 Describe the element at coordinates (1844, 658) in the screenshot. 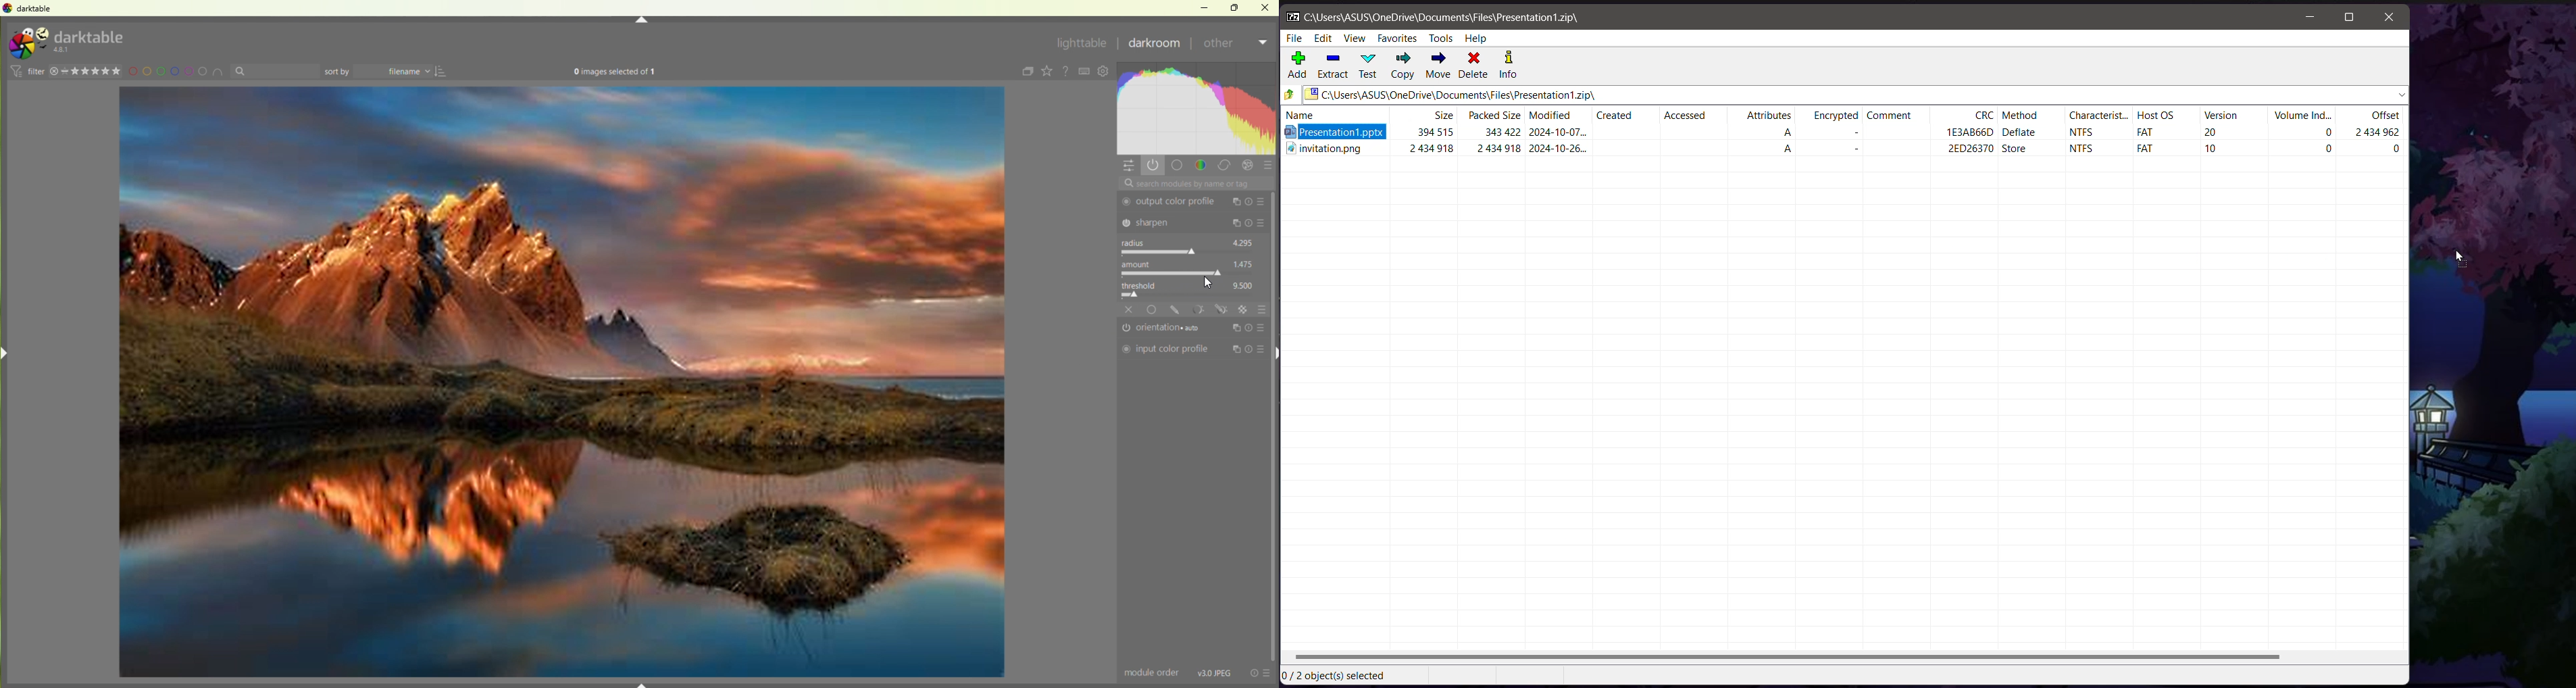

I see `Horizontal Scroll Bar` at that location.